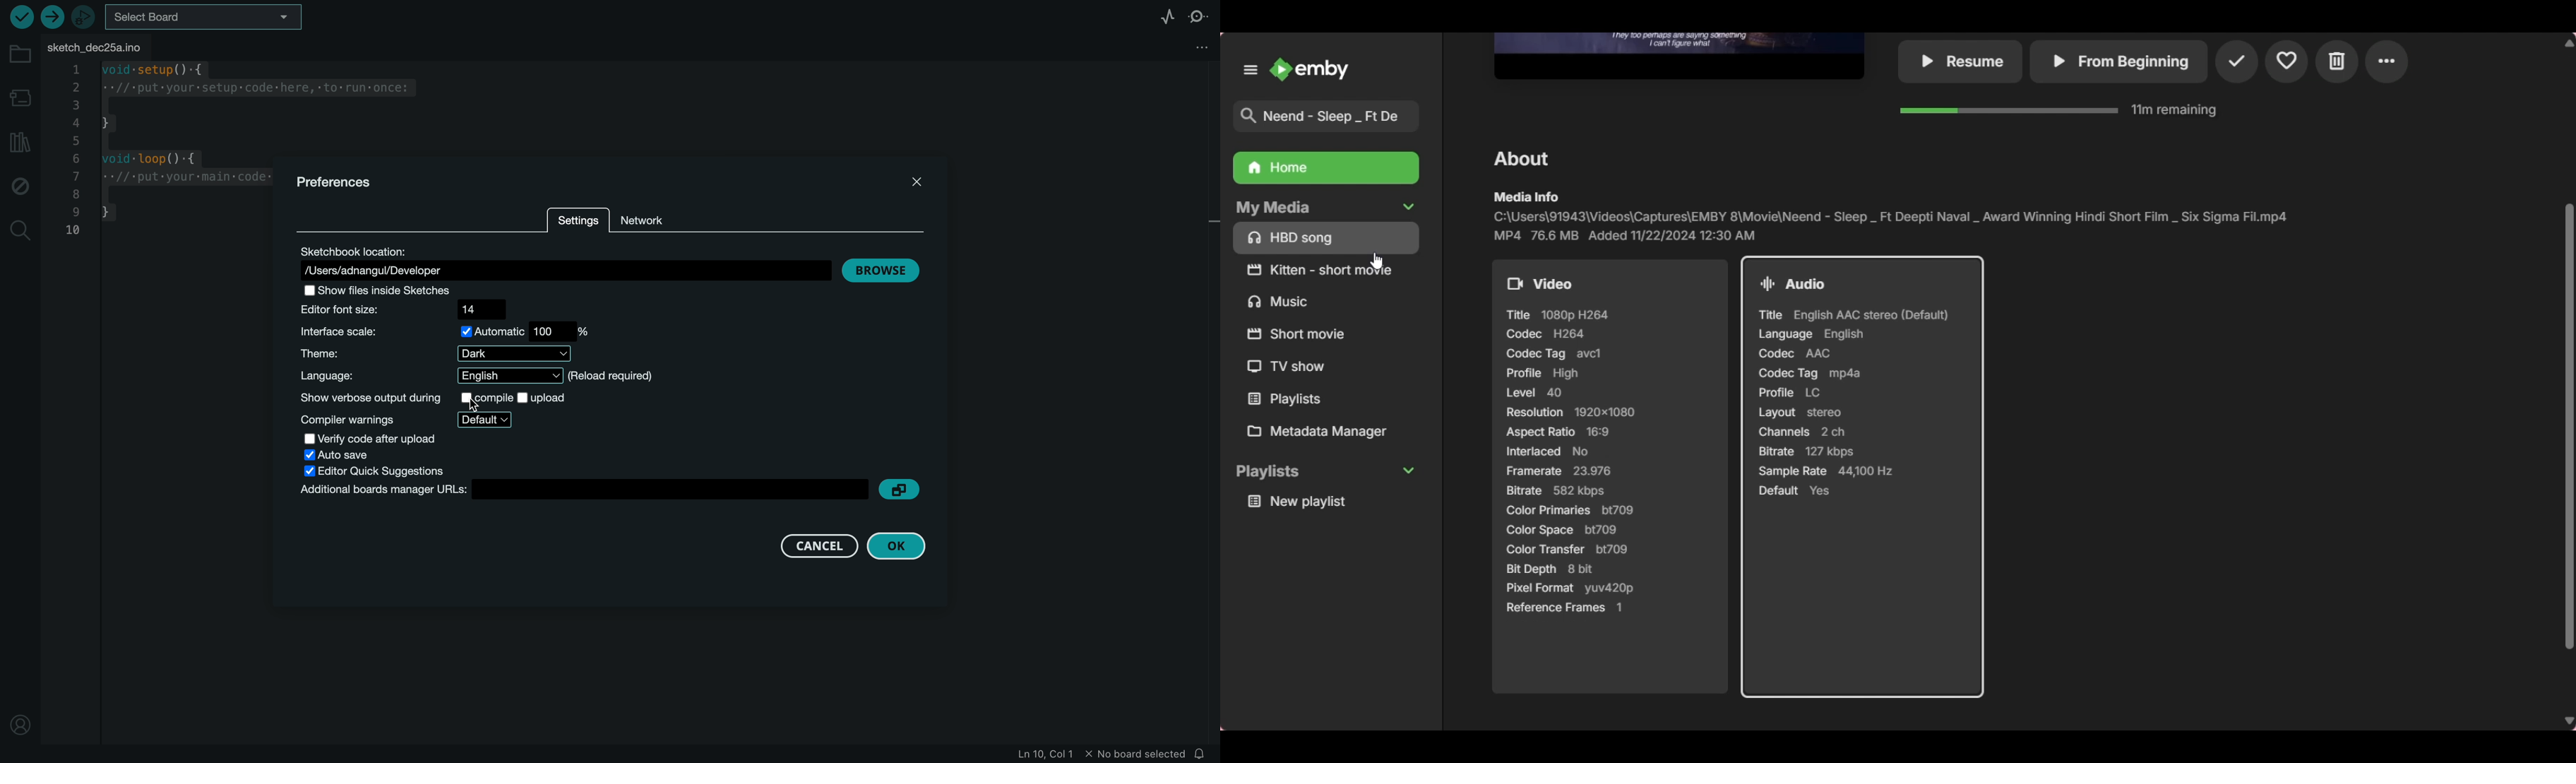  I want to click on , so click(1329, 269).